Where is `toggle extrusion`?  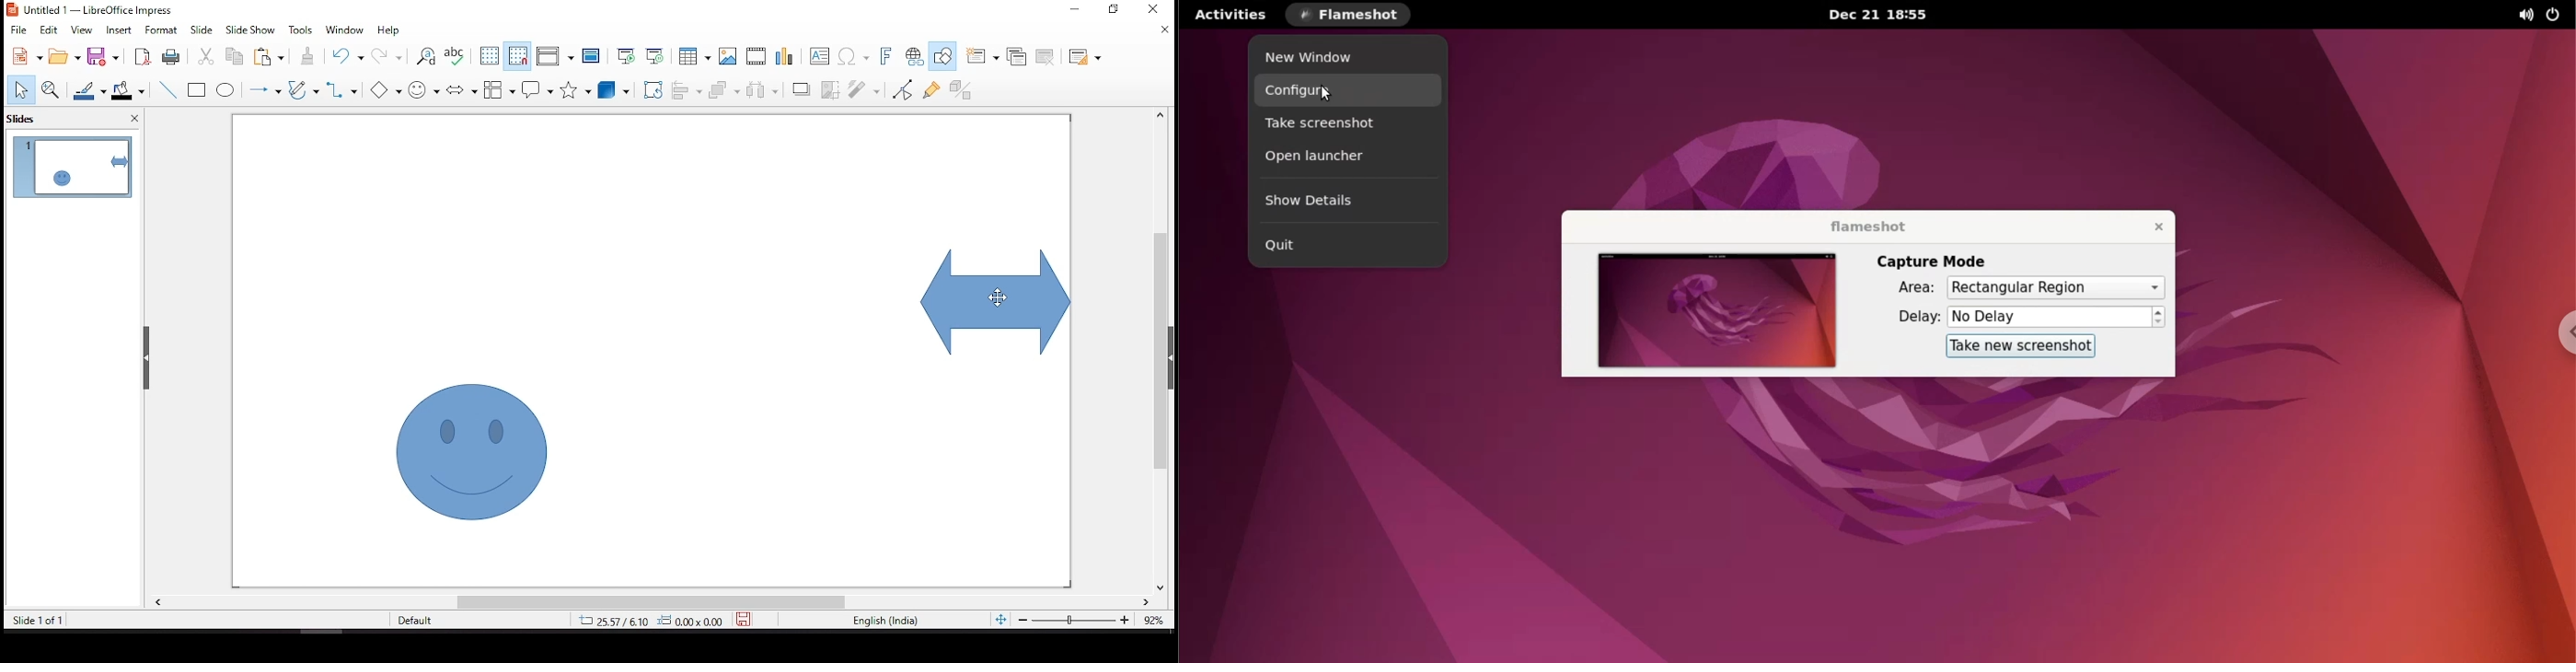
toggle extrusion is located at coordinates (960, 91).